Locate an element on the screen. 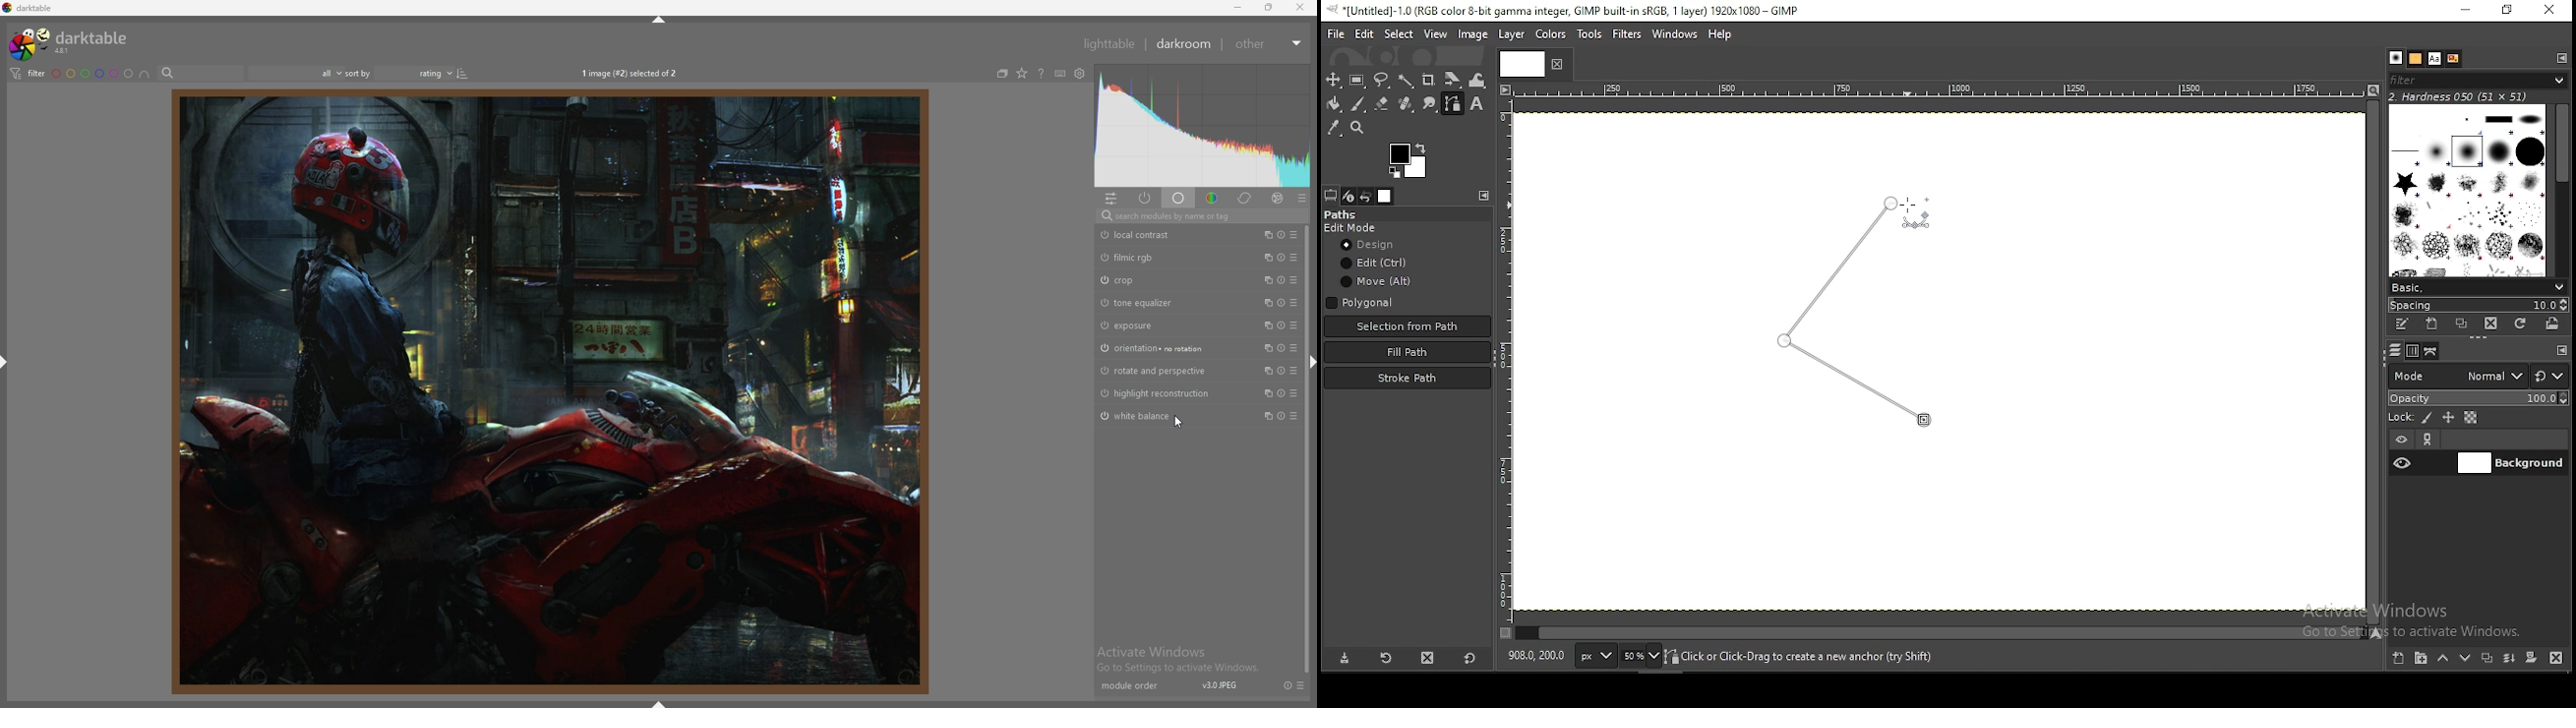 Image resolution: width=2576 pixels, height=728 pixels. lighttable is located at coordinates (1110, 43).